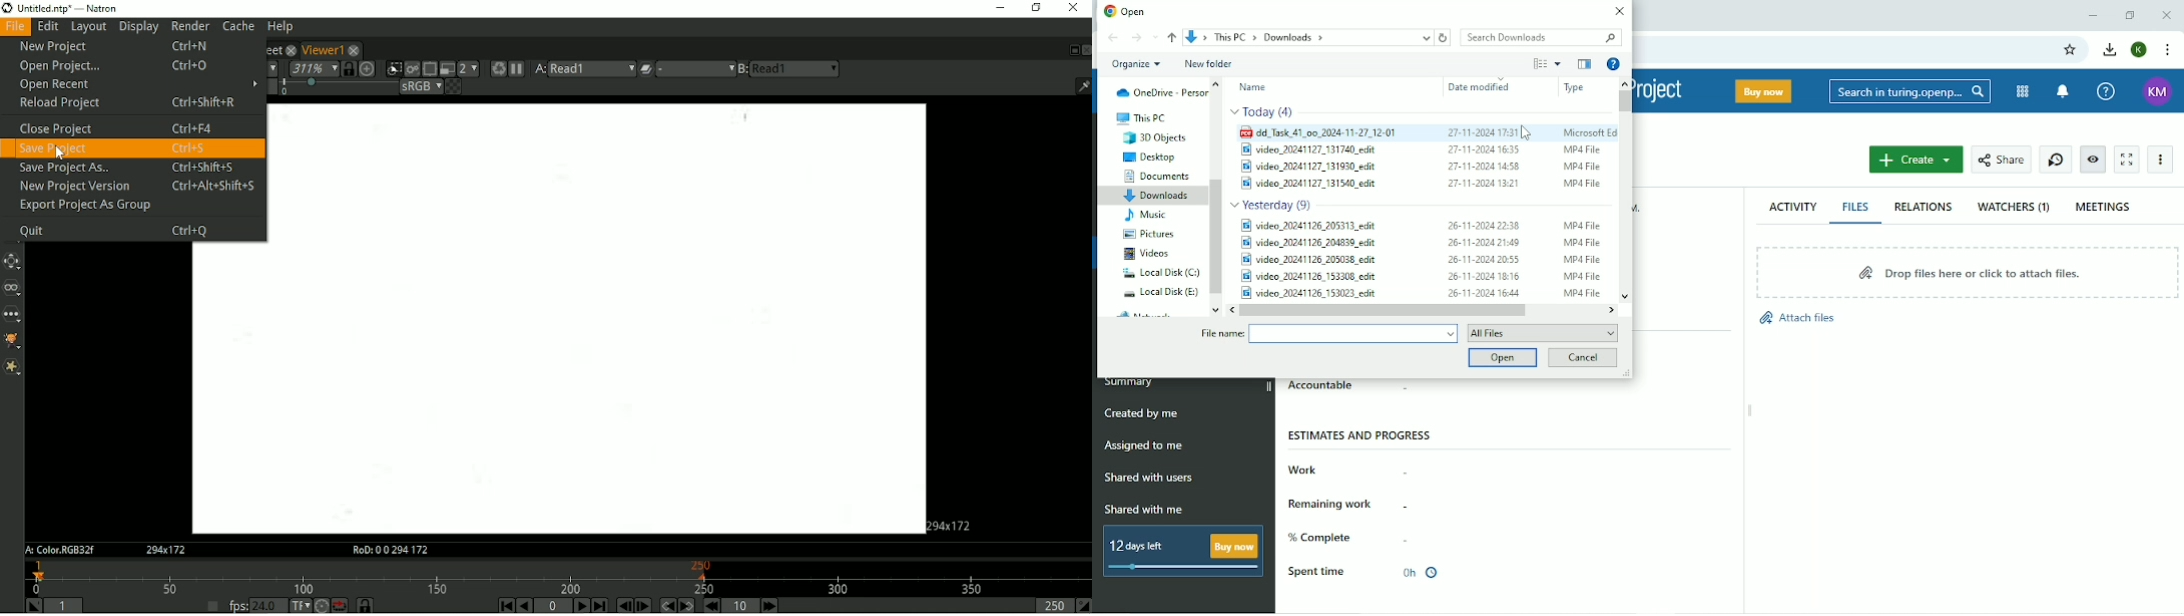 This screenshot has width=2184, height=616. Describe the element at coordinates (2014, 208) in the screenshot. I see `Watchers 1` at that location.